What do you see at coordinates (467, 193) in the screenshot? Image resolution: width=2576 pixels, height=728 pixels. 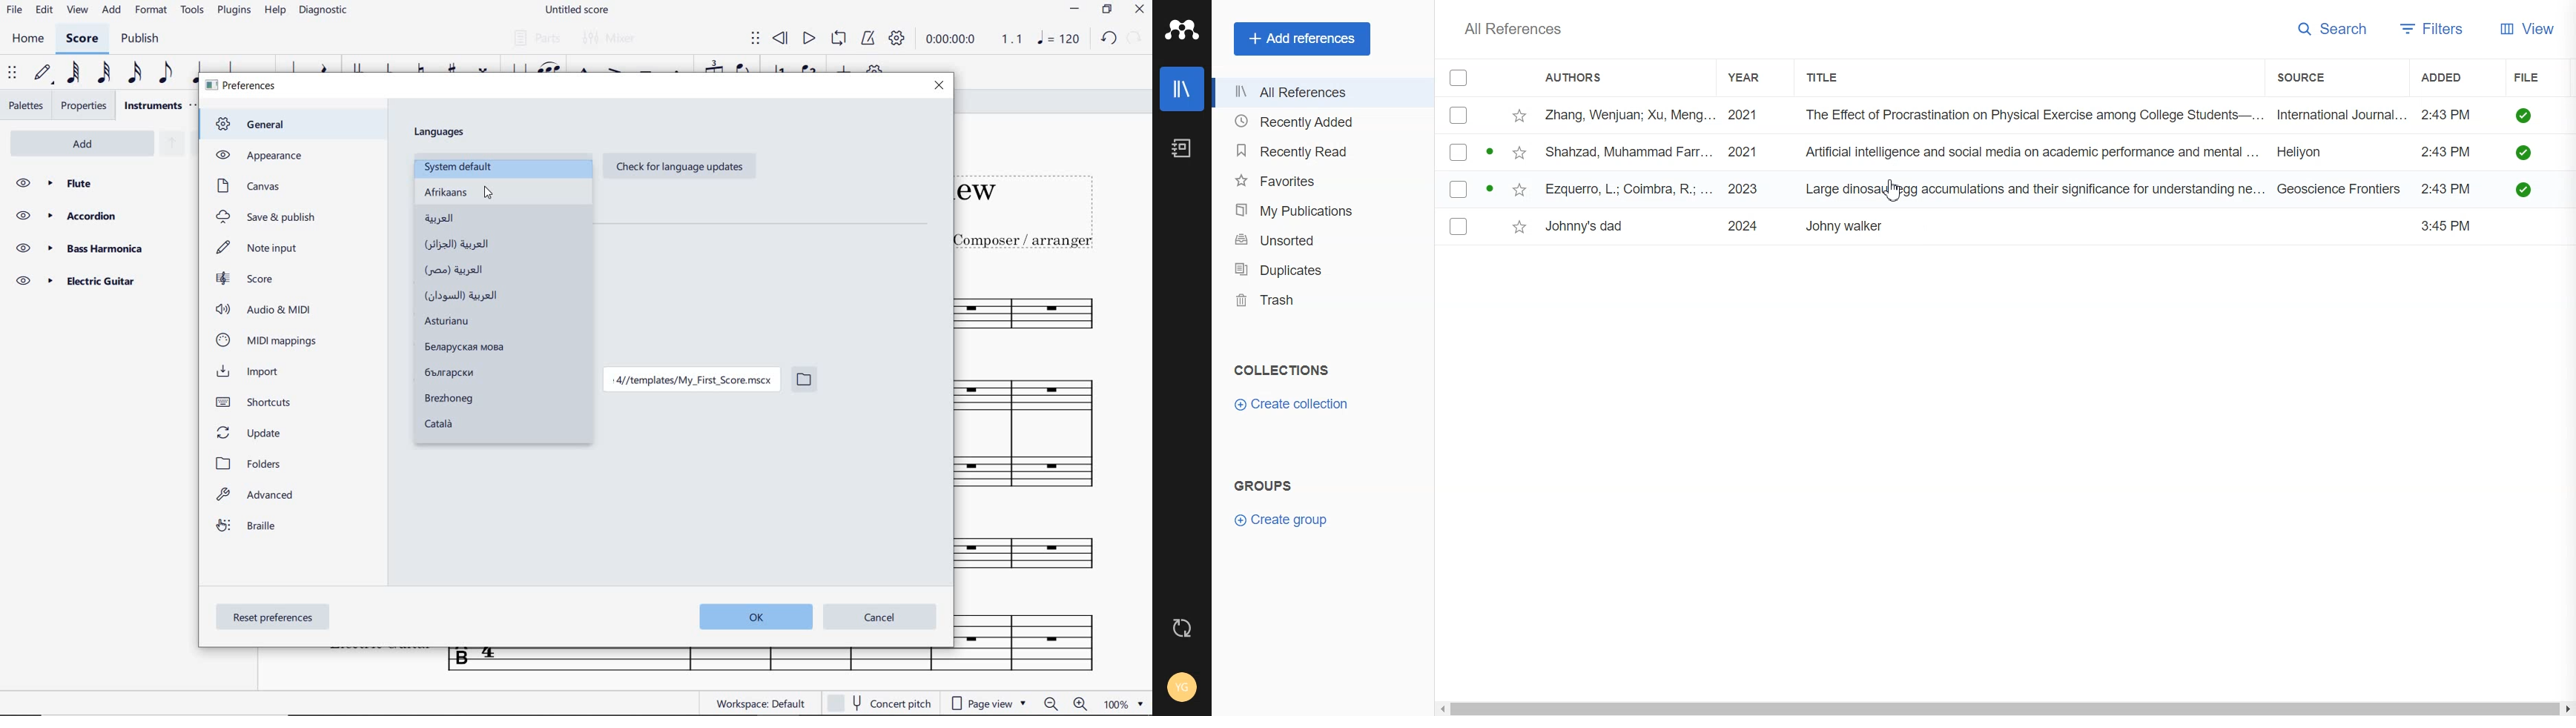 I see `afrikaans` at bounding box center [467, 193].